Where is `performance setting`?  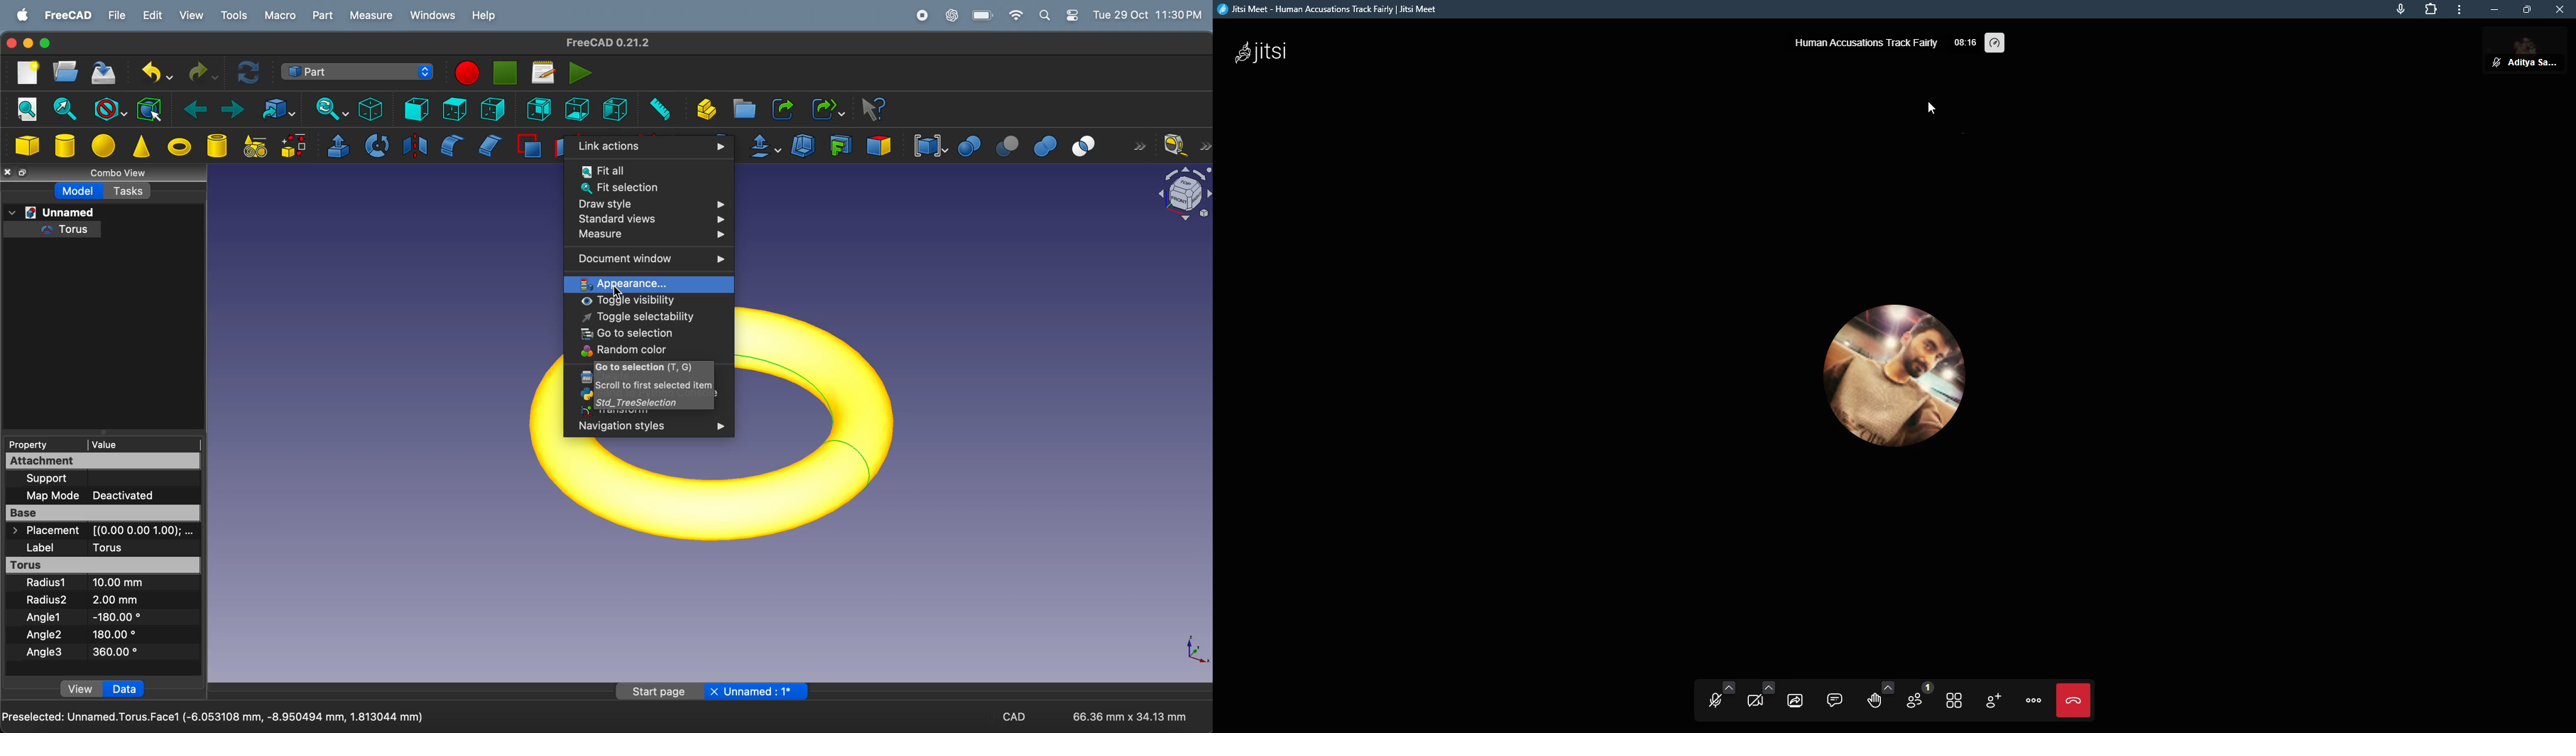 performance setting is located at coordinates (1994, 43).